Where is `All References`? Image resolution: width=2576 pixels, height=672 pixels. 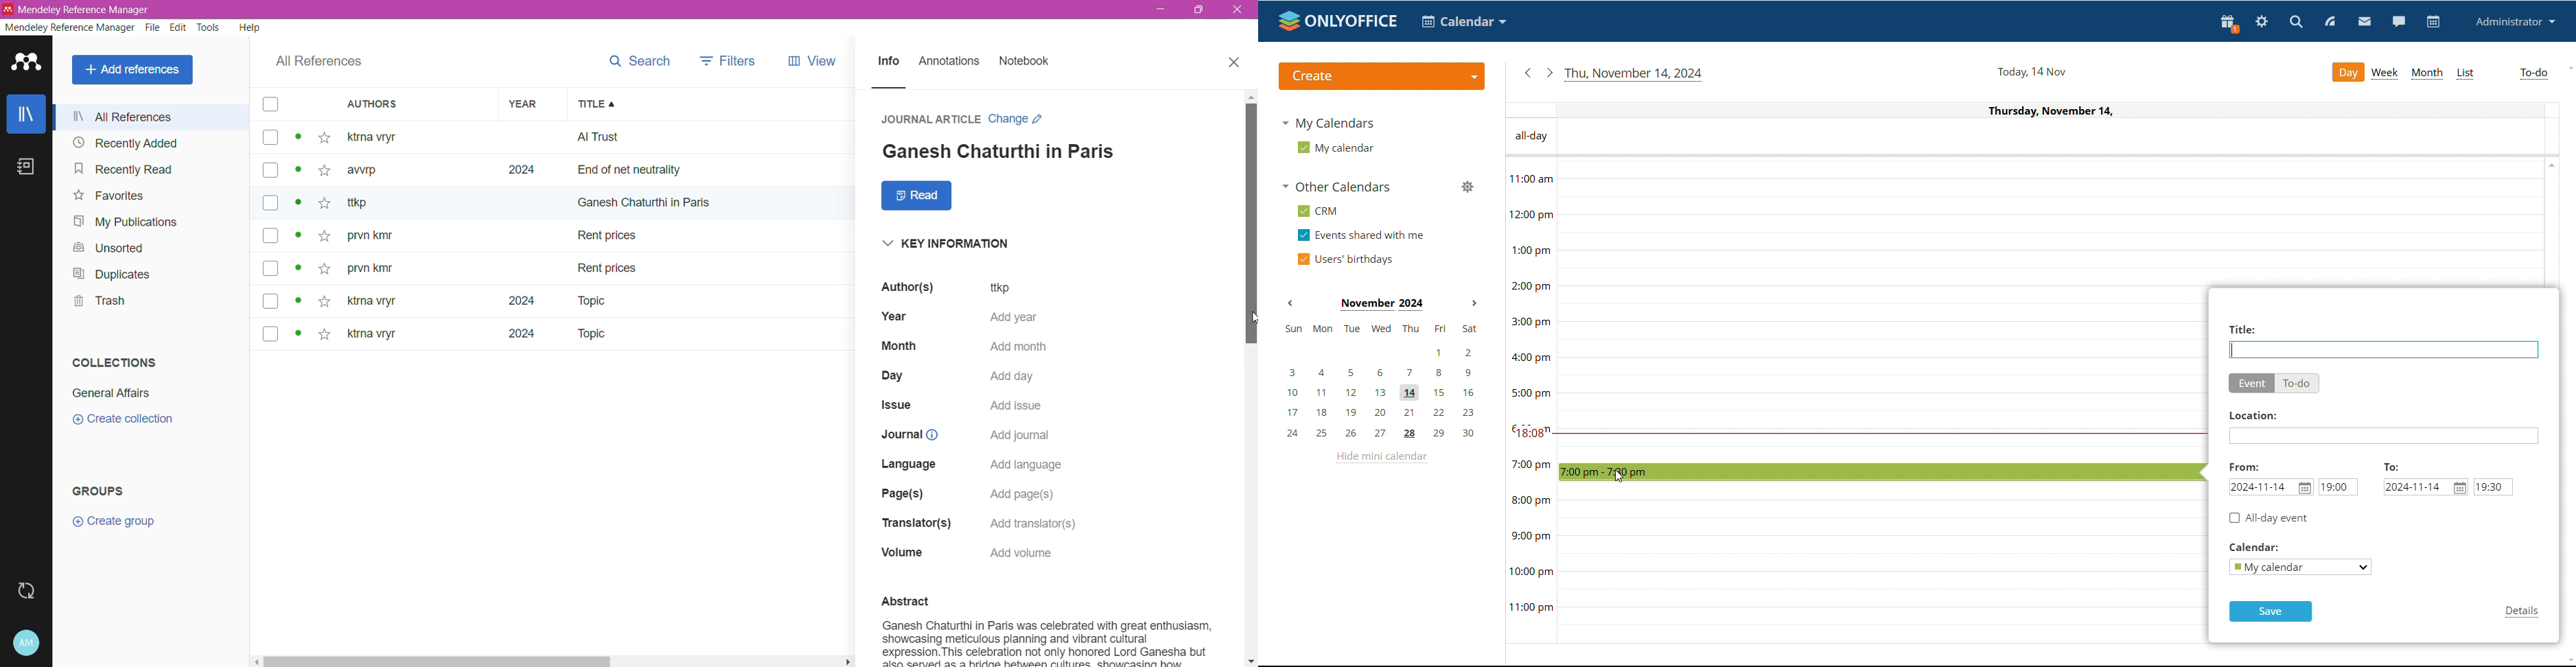 All References is located at coordinates (316, 64).